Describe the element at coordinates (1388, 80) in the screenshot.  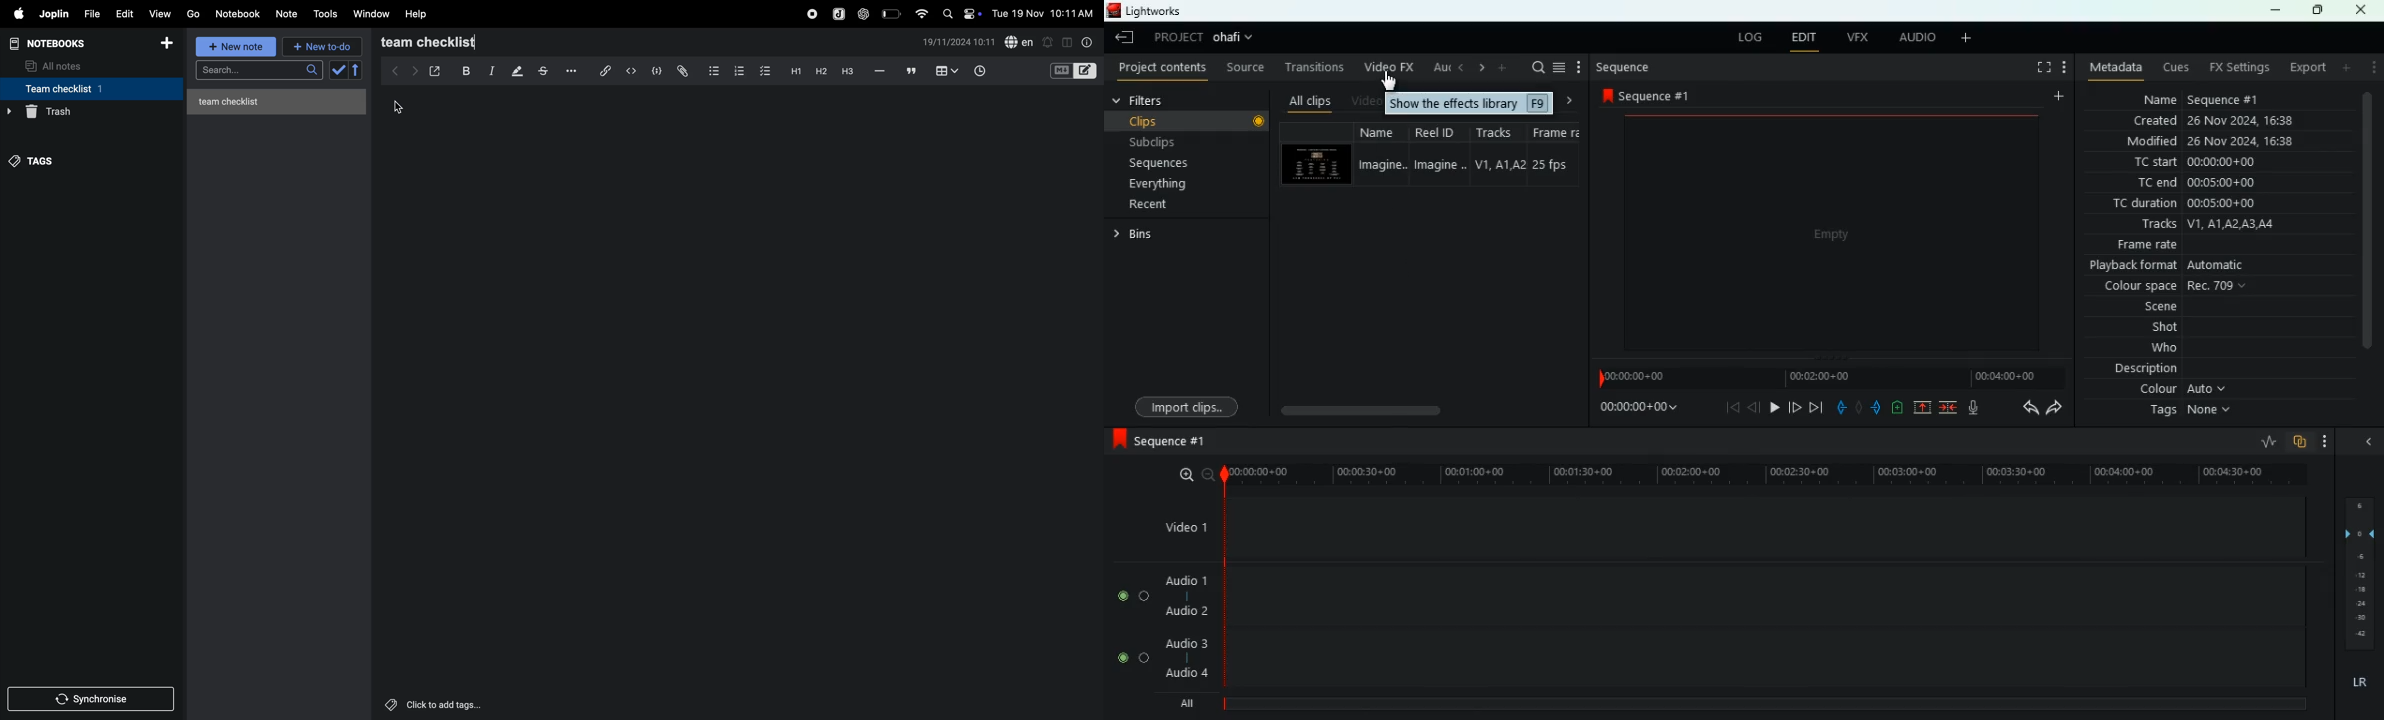
I see `cursor` at that location.